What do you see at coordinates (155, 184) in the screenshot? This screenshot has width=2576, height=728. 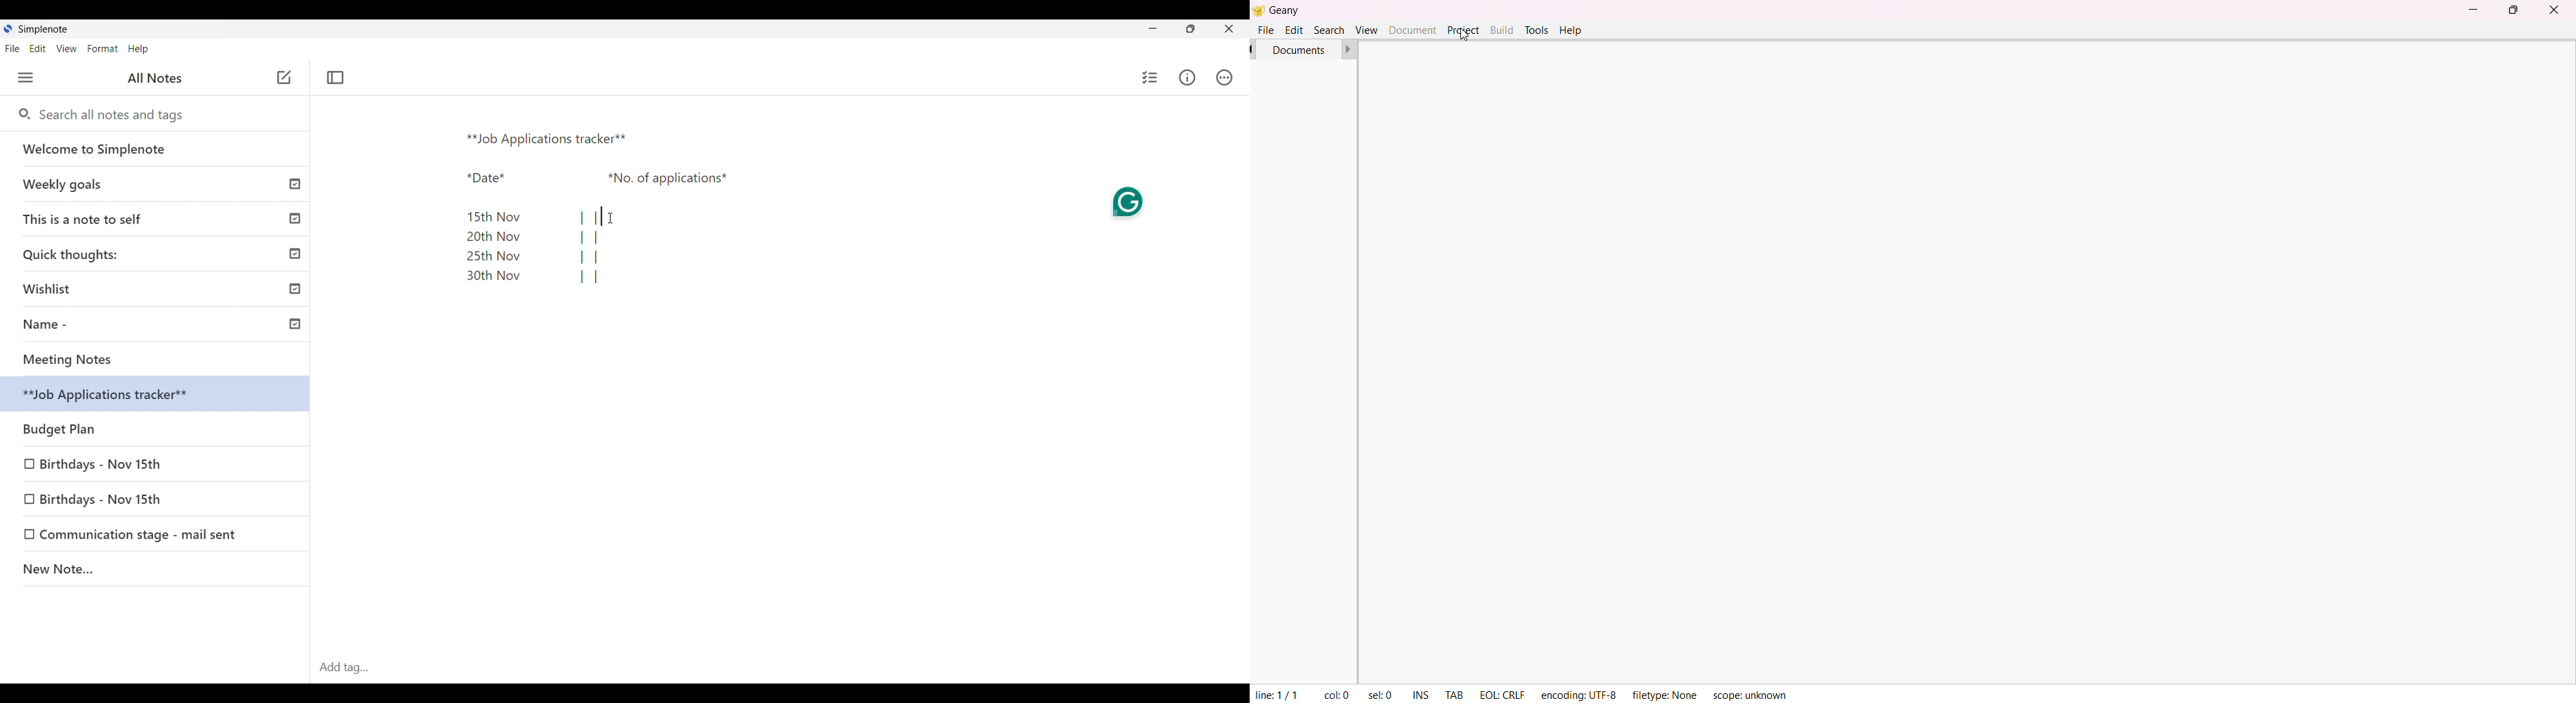 I see `Weekly goals` at bounding box center [155, 184].